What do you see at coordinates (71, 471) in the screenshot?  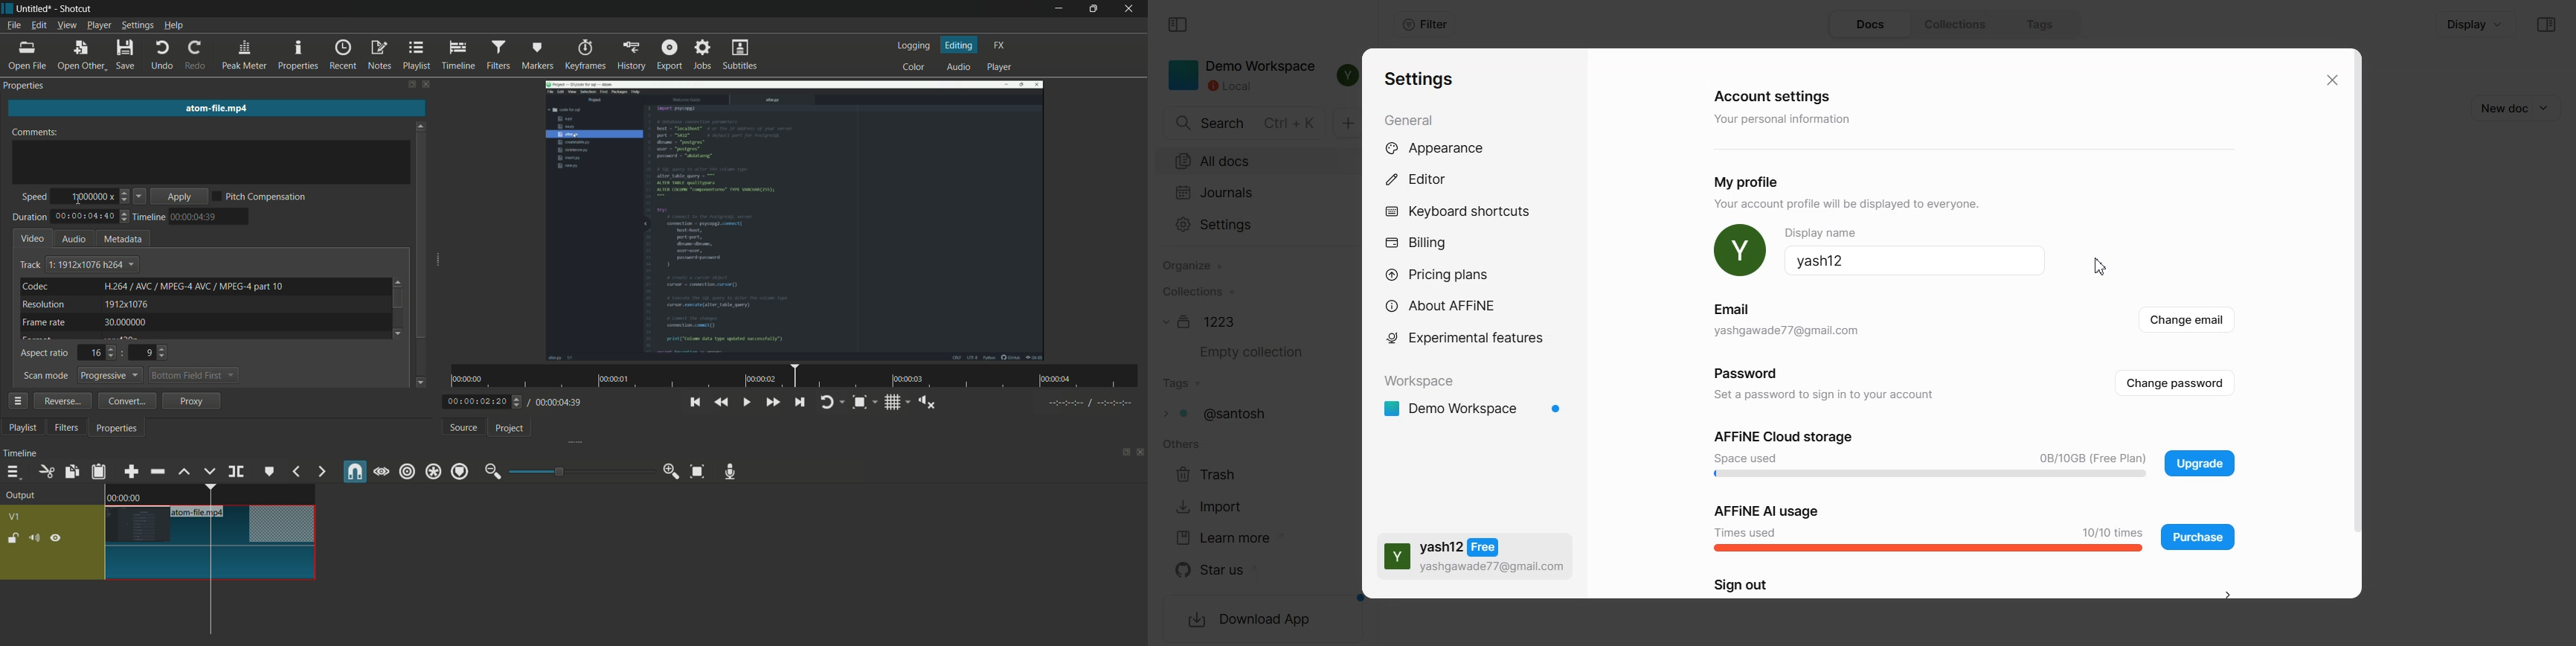 I see `copy` at bounding box center [71, 471].